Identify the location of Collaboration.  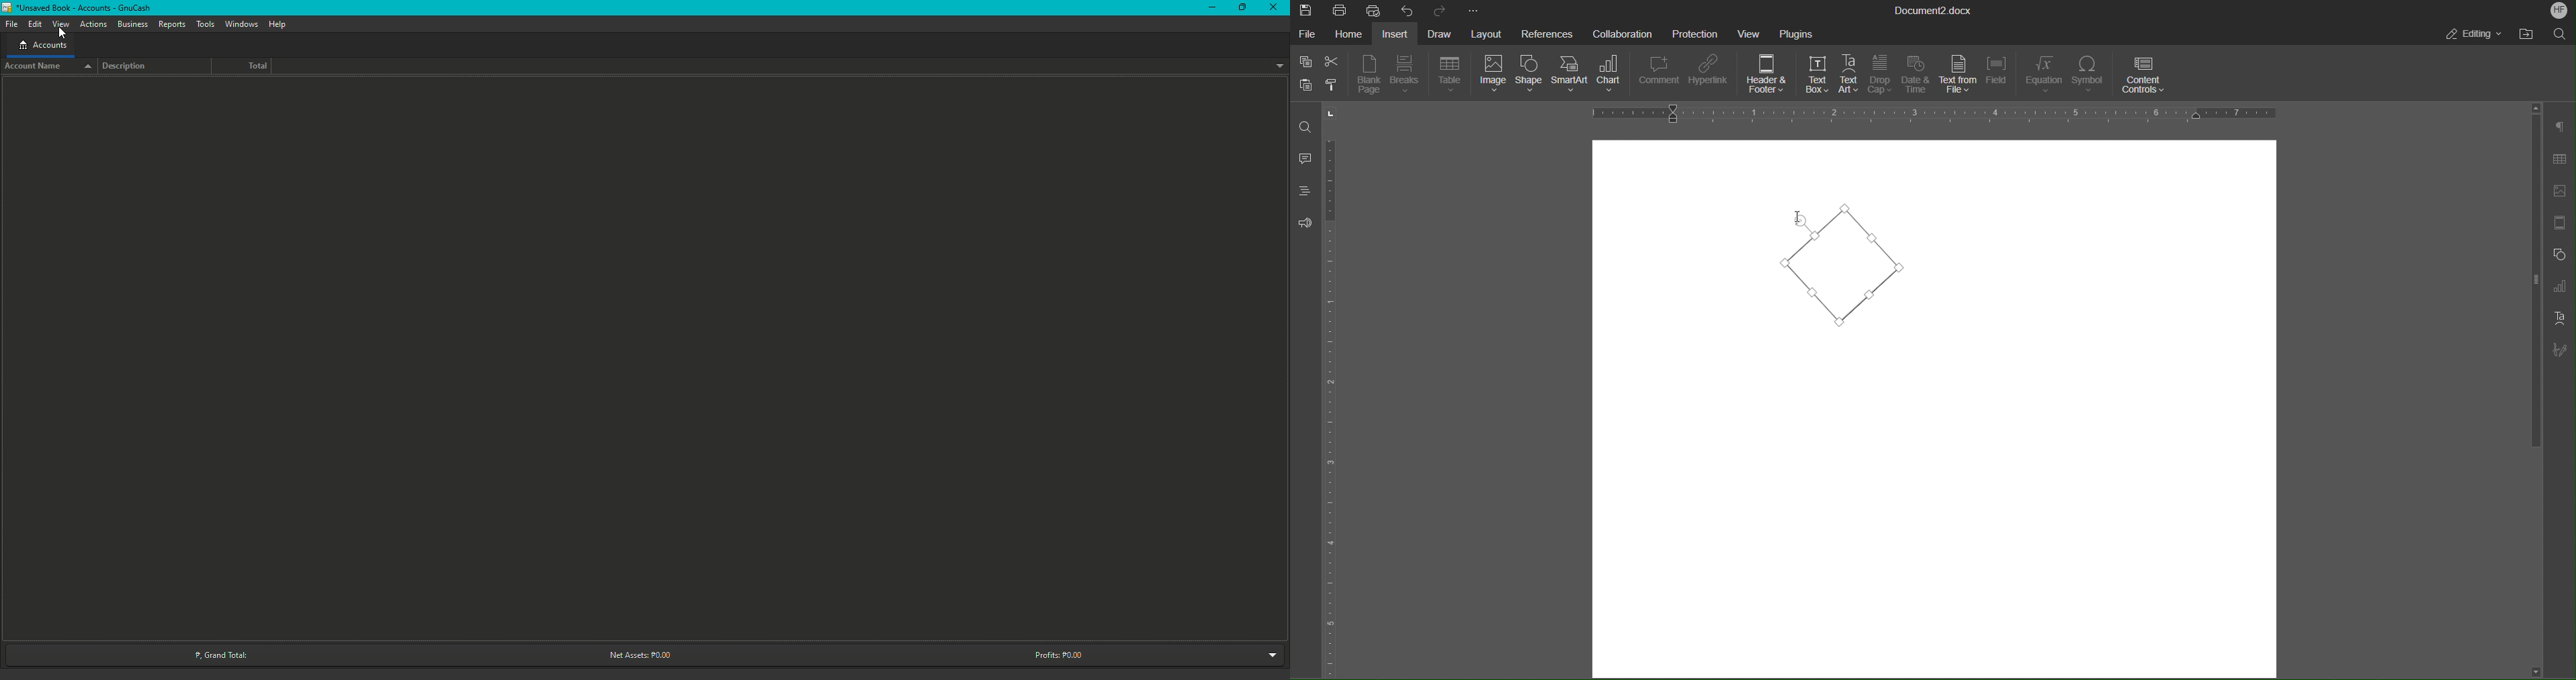
(1621, 32).